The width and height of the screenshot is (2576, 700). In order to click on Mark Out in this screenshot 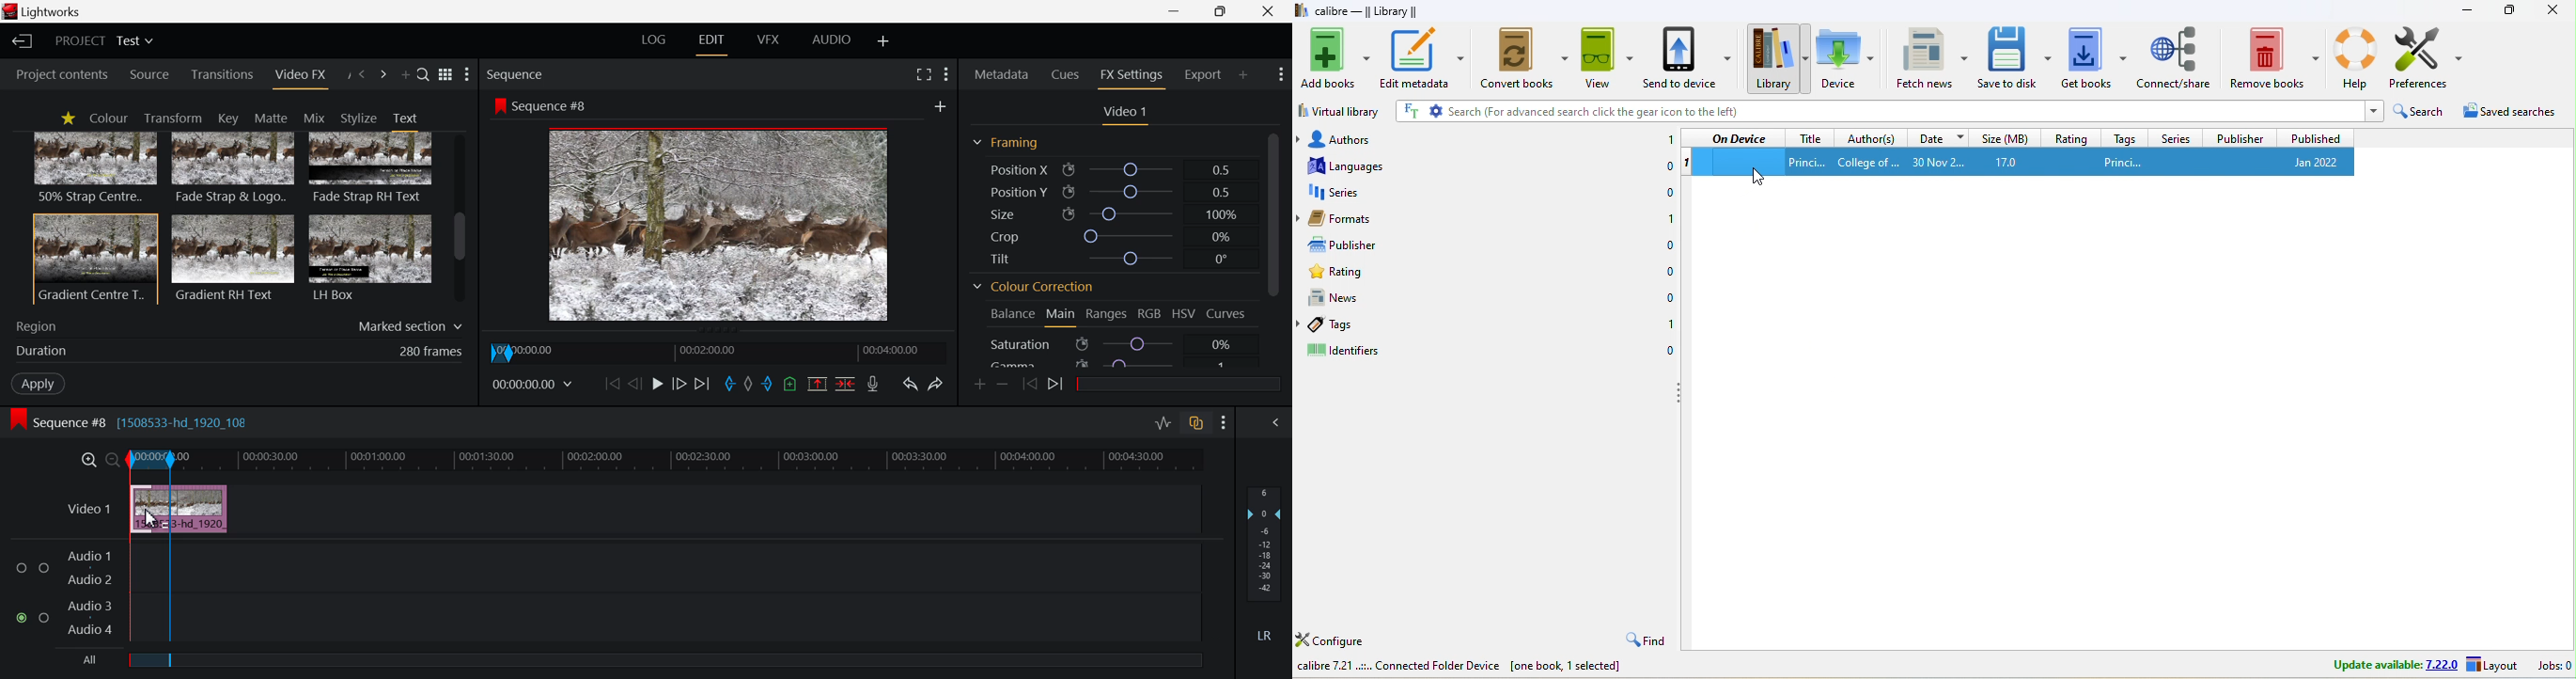, I will do `click(767, 385)`.